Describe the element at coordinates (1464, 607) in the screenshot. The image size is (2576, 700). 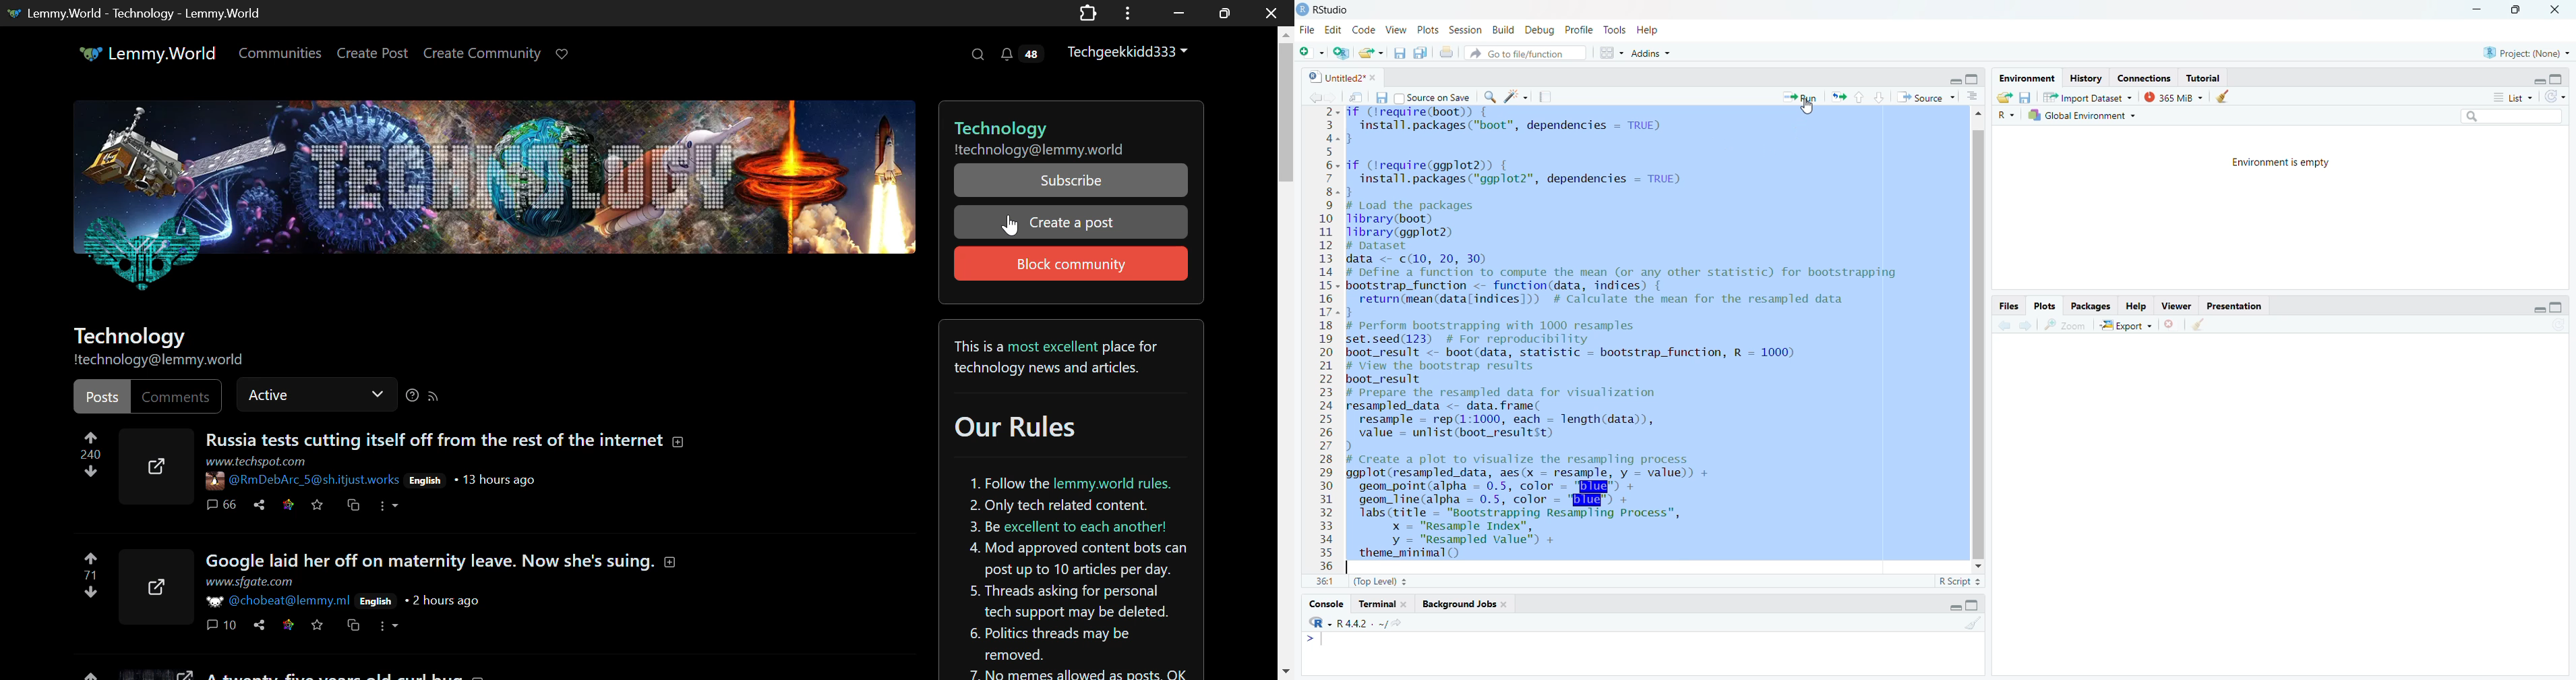
I see `background Jobs` at that location.